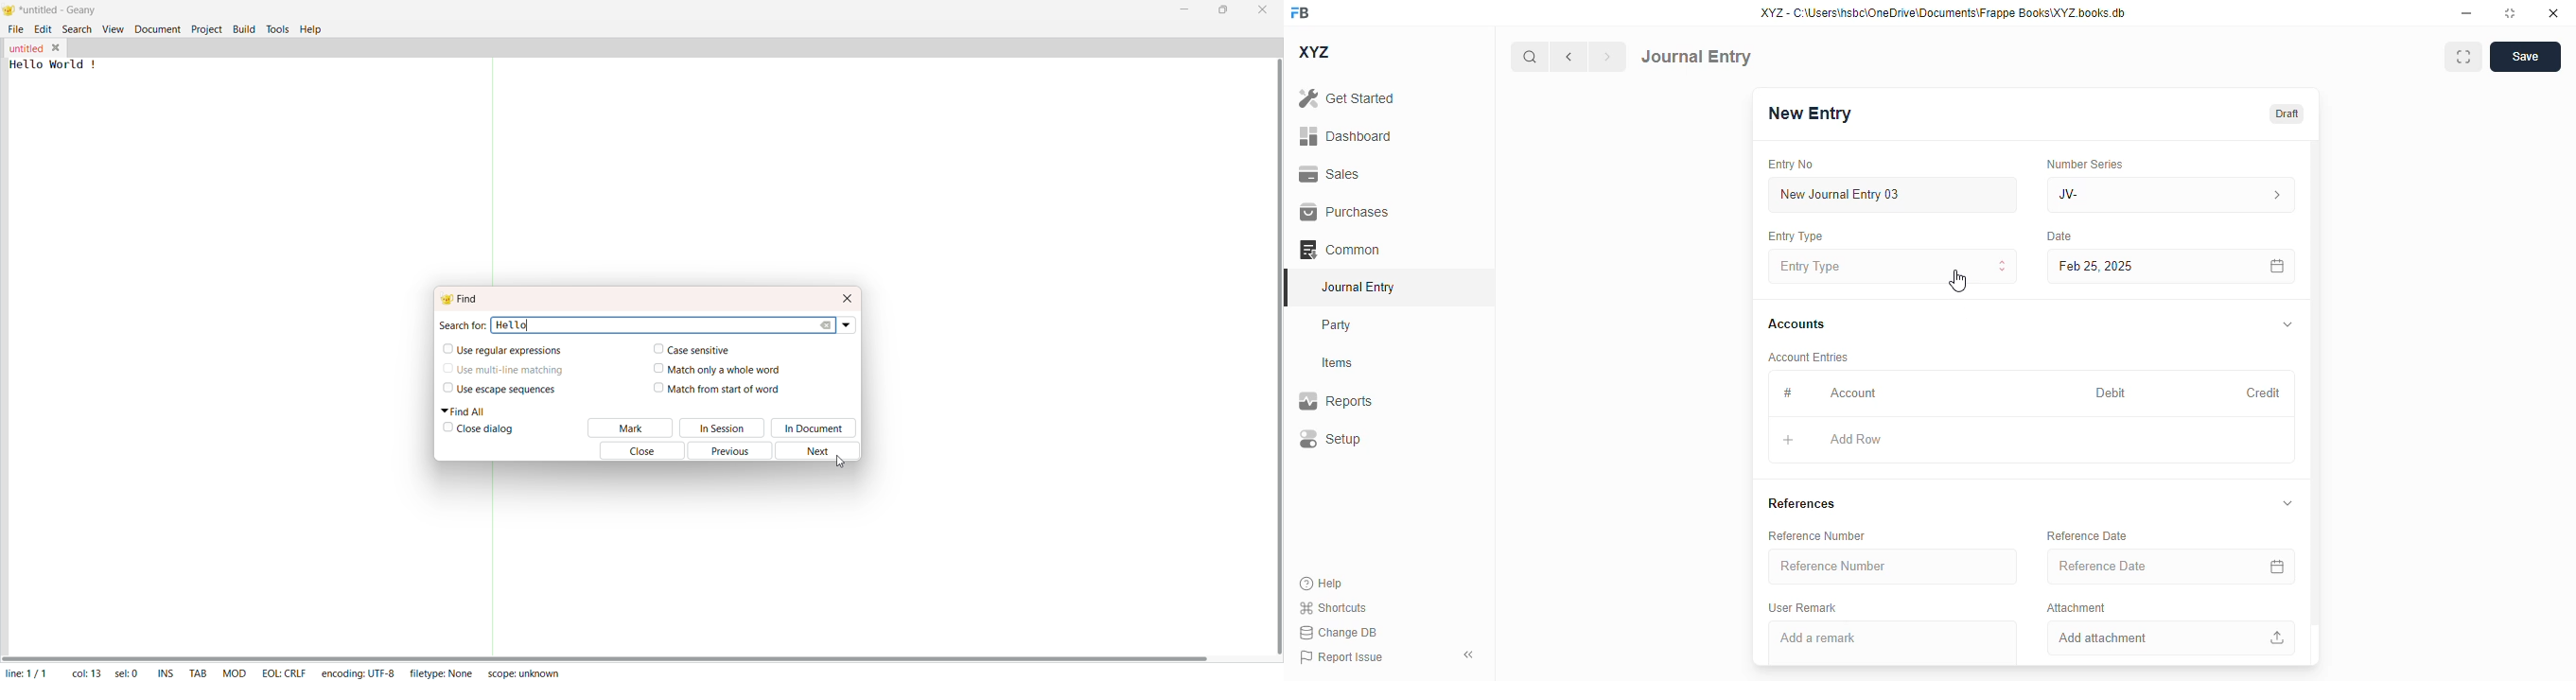  Describe the element at coordinates (1357, 287) in the screenshot. I see `journal entry` at that location.